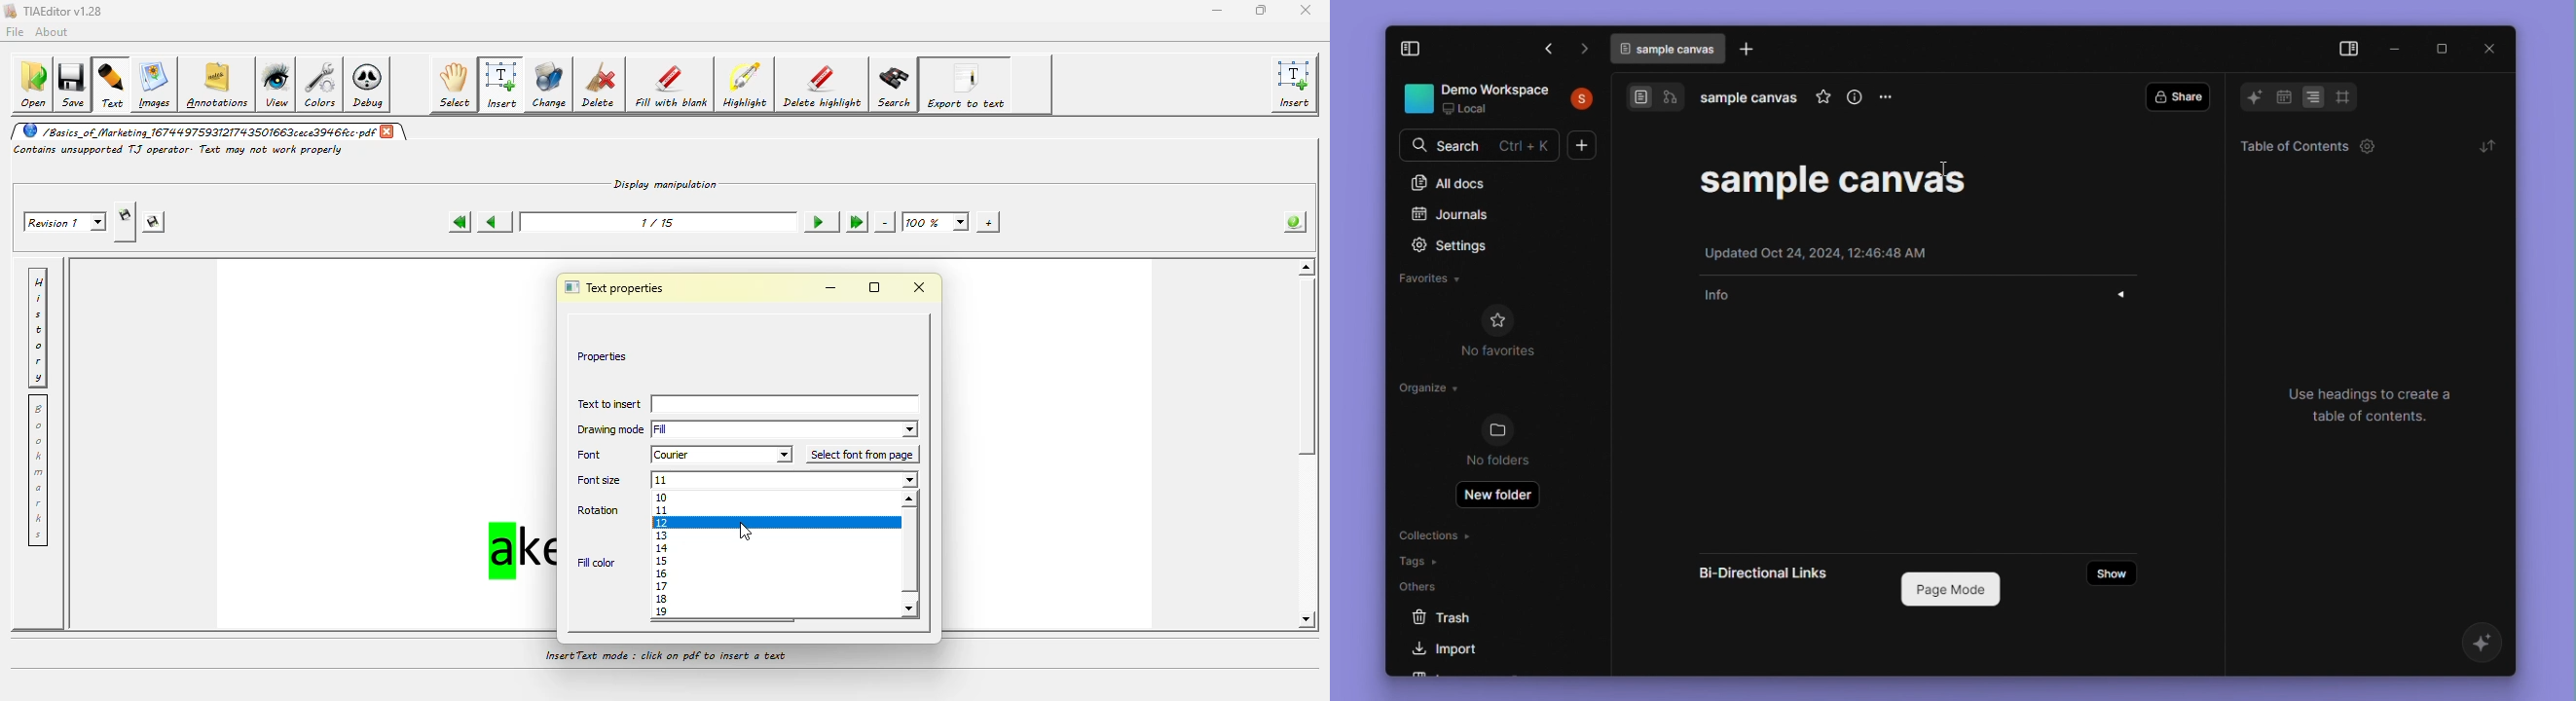 The width and height of the screenshot is (2576, 728). Describe the element at coordinates (1499, 442) in the screenshot. I see `No folder` at that location.